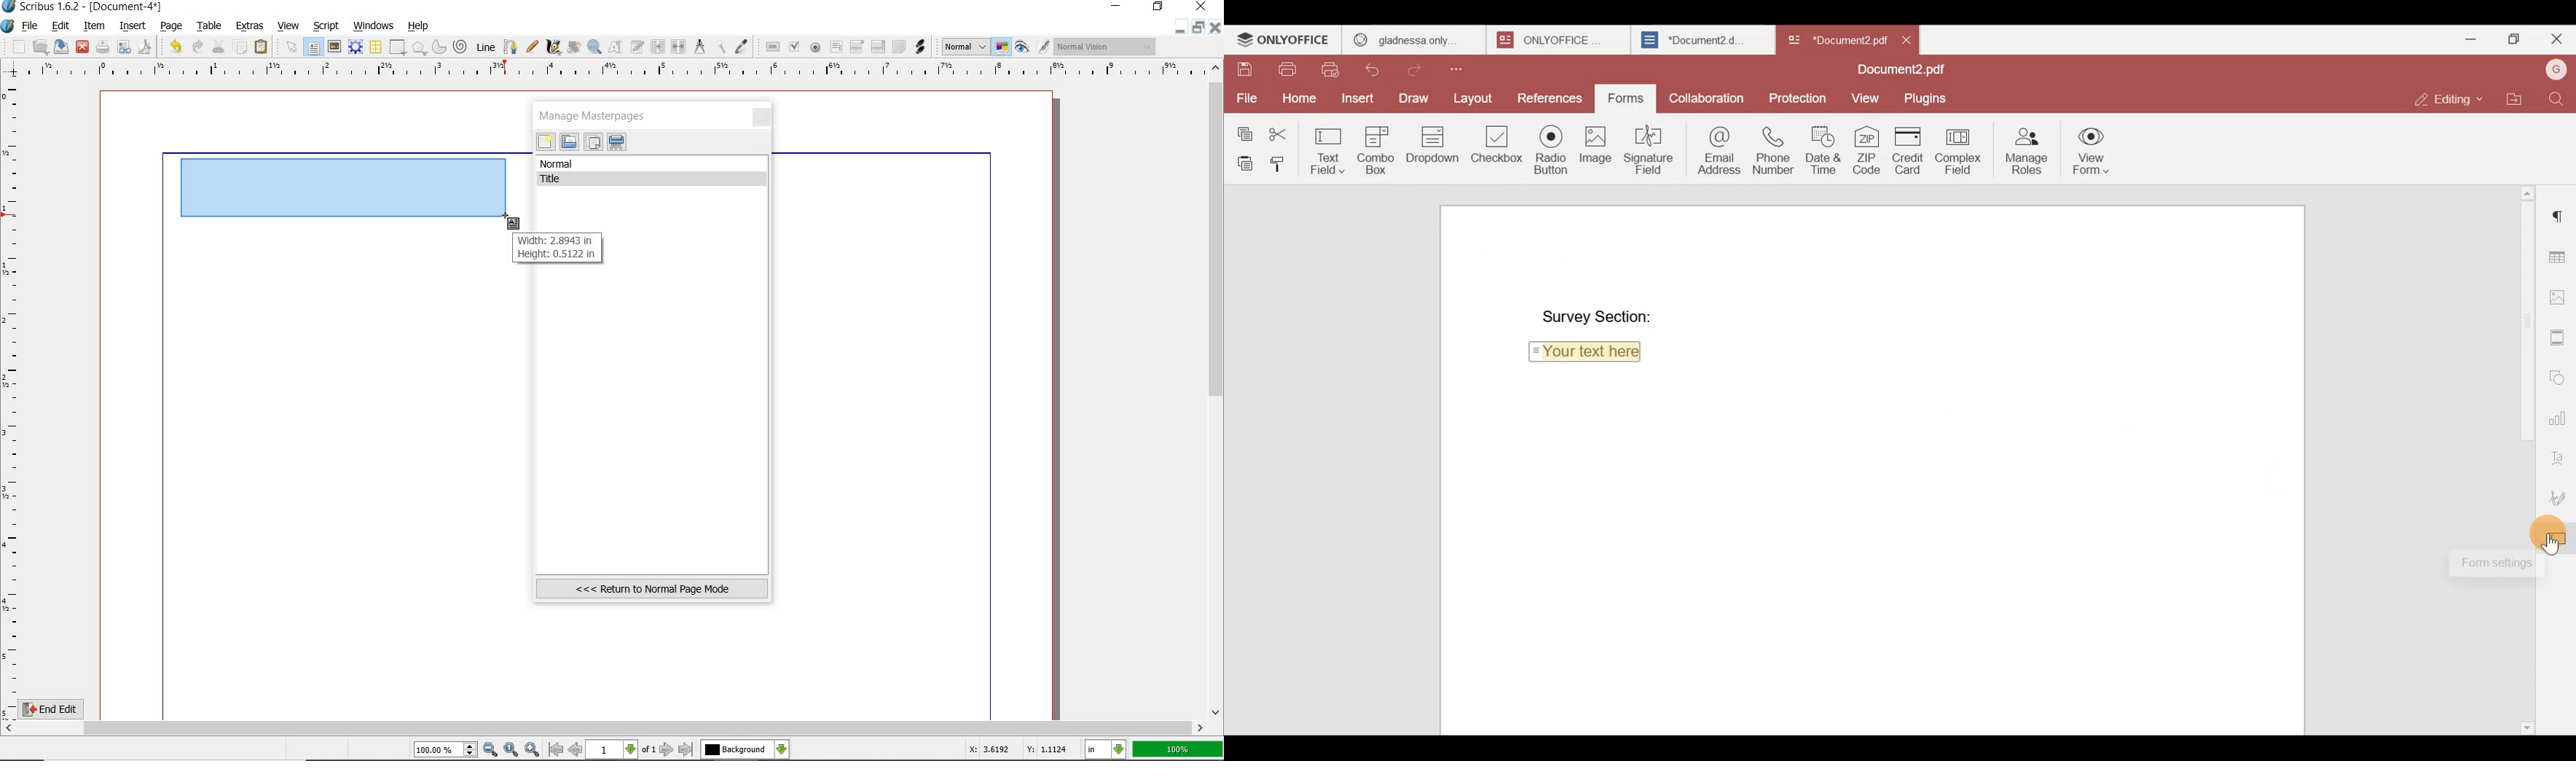 This screenshot has width=2576, height=784. What do you see at coordinates (103, 47) in the screenshot?
I see `print` at bounding box center [103, 47].